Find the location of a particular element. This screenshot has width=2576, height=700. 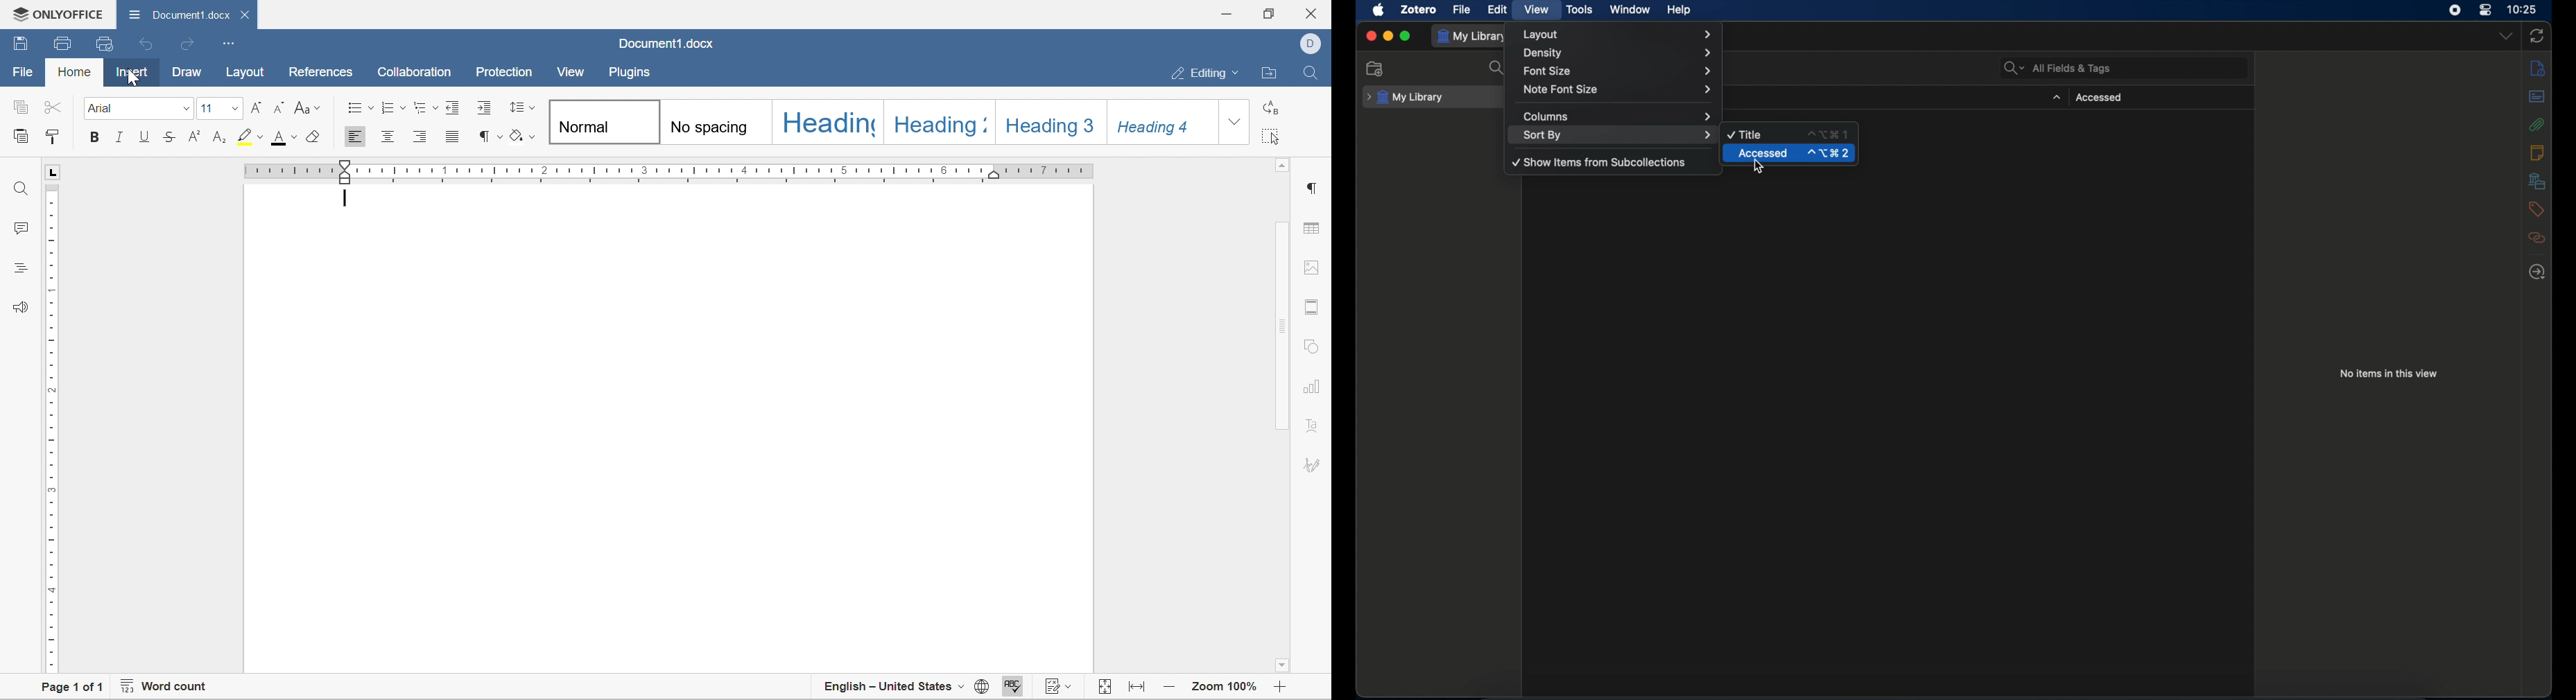

Zoom out is located at coordinates (1170, 689).